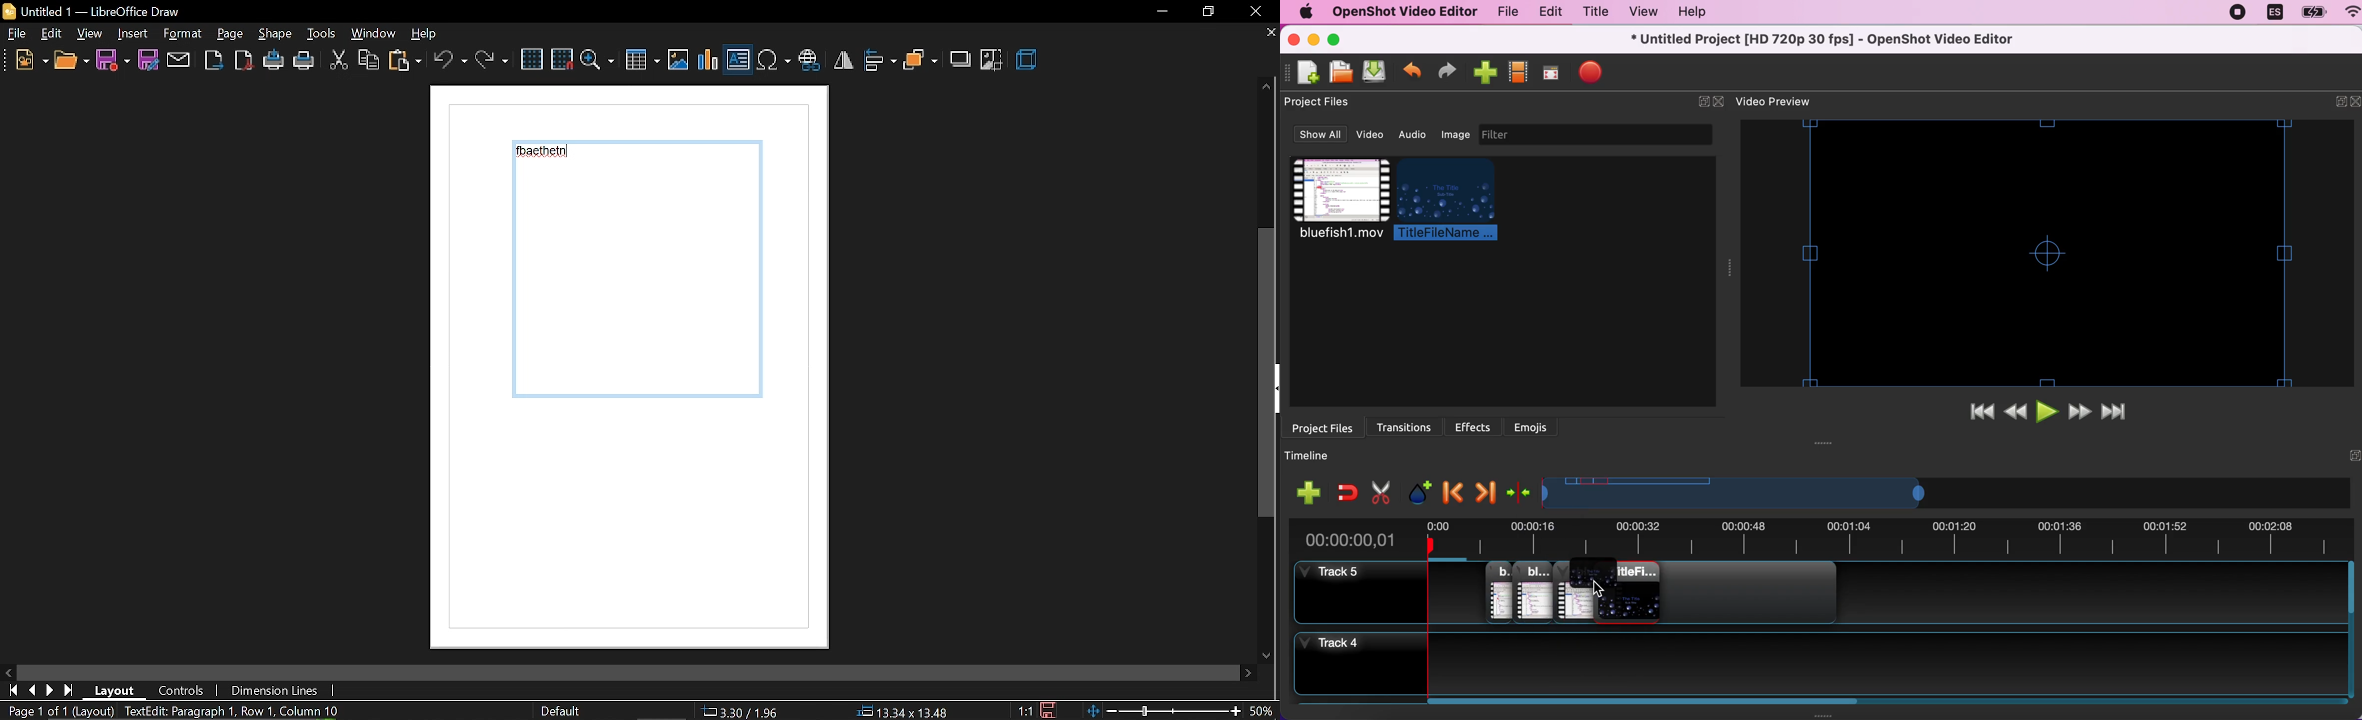  I want to click on Minimize, so click(1161, 12).